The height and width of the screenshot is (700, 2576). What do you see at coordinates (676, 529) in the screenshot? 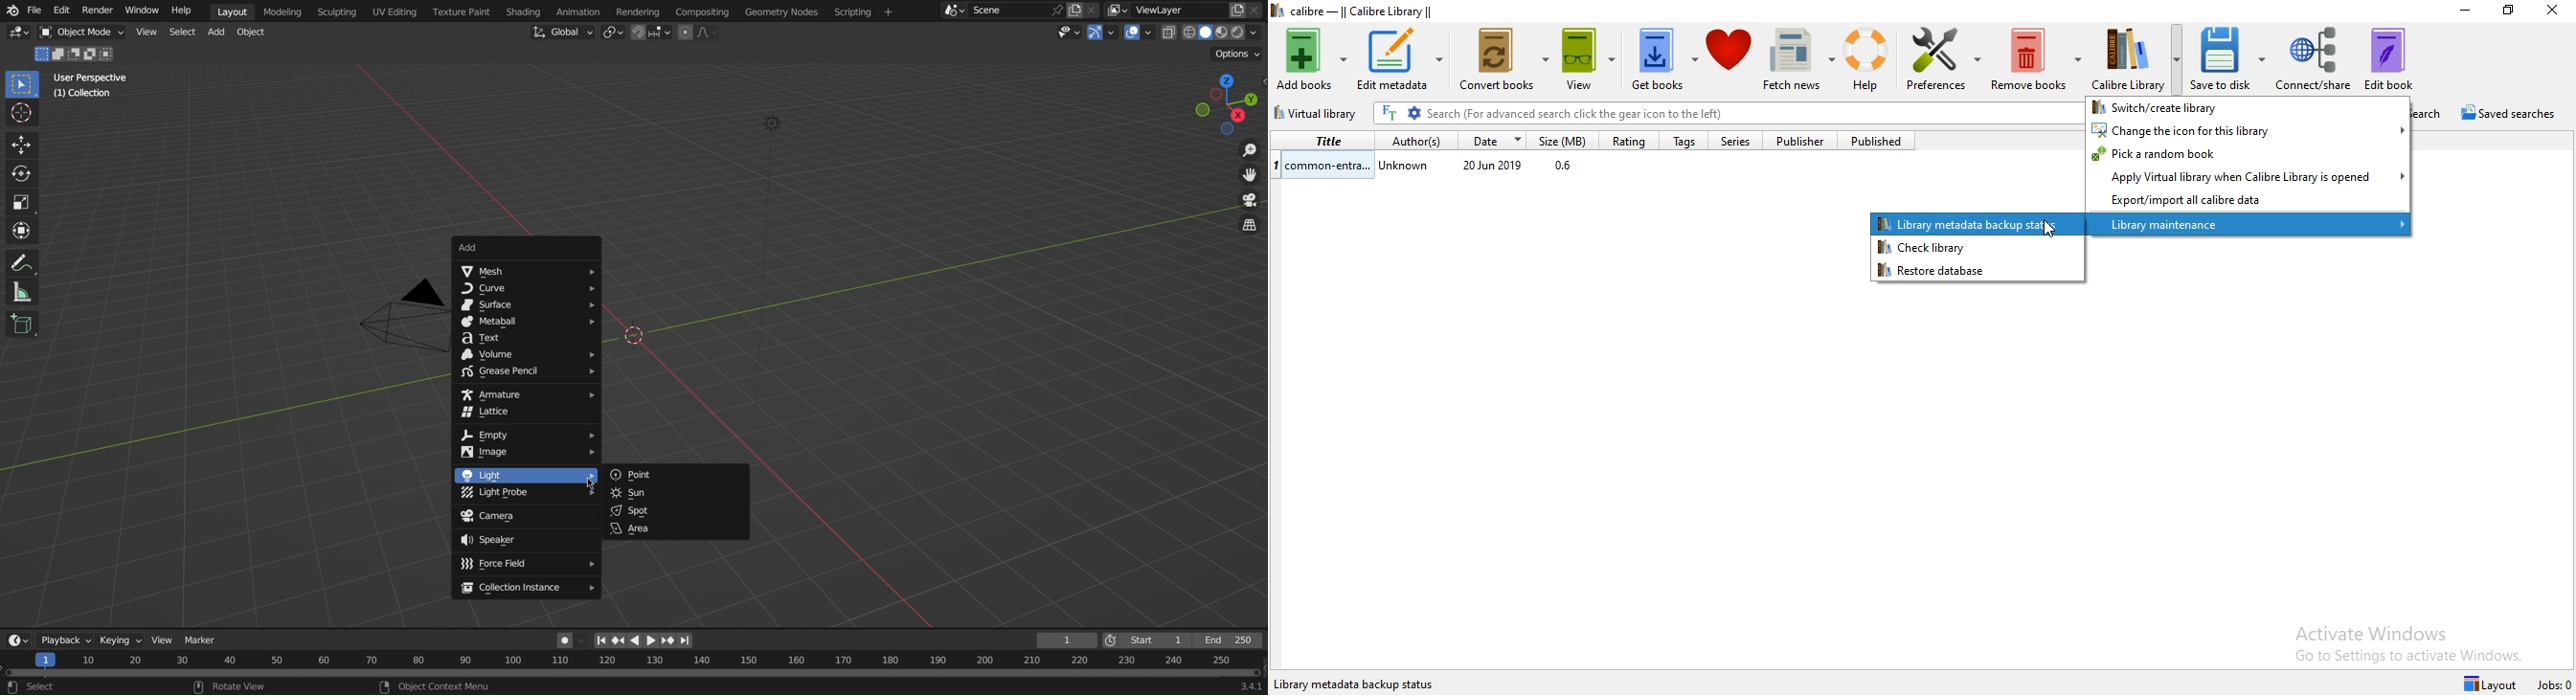
I see `Area` at bounding box center [676, 529].